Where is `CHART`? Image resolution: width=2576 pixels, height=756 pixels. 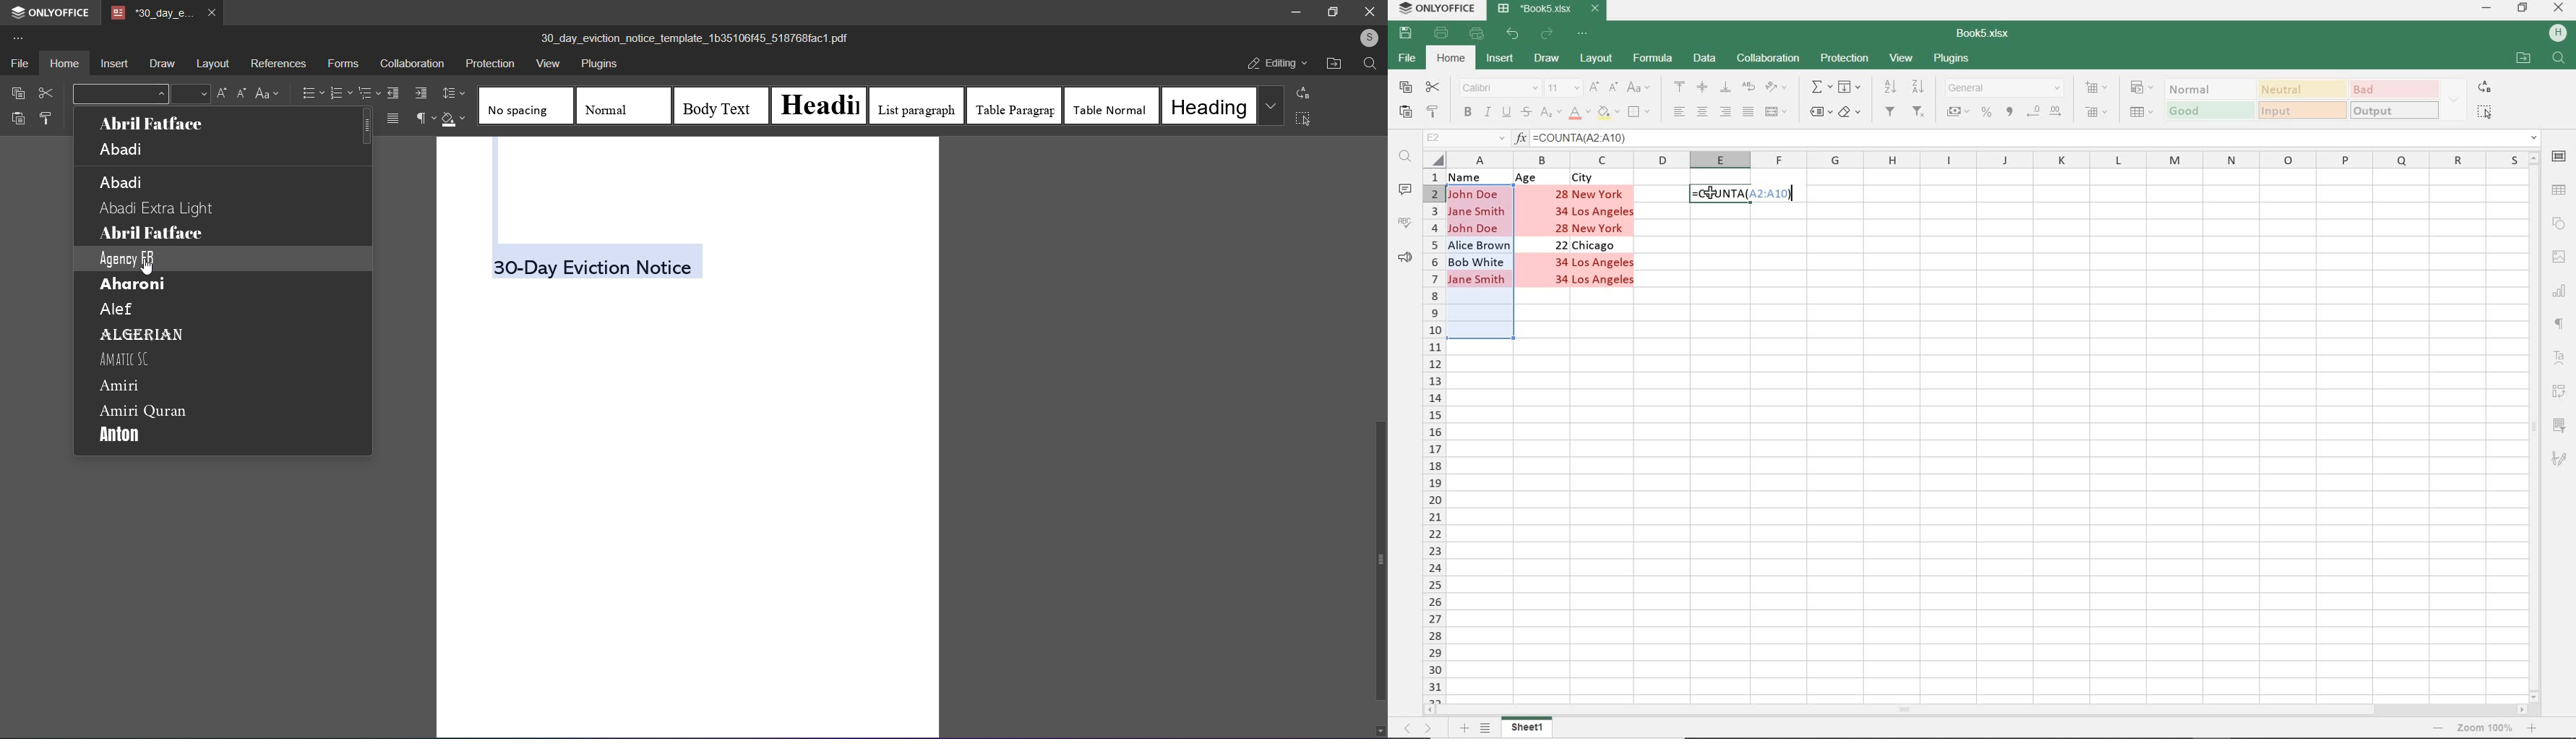
CHART is located at coordinates (2559, 287).